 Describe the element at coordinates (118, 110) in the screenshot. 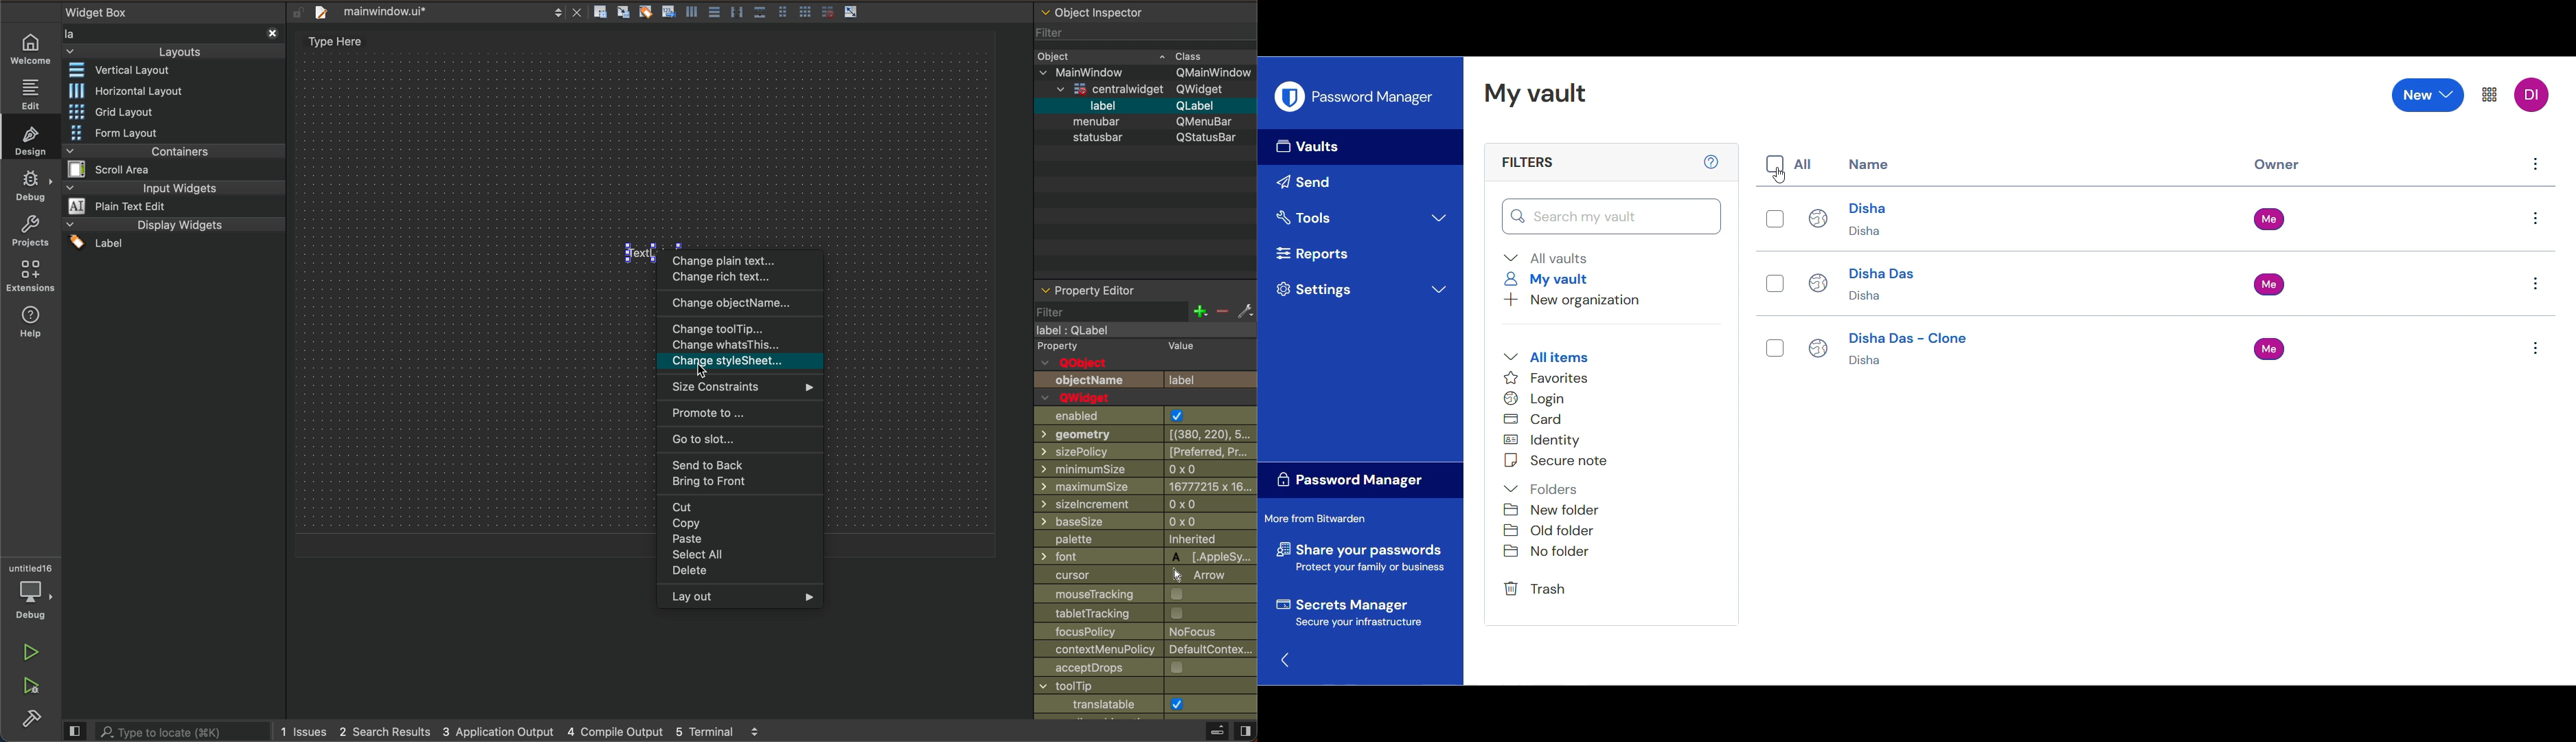

I see `grid layout` at that location.